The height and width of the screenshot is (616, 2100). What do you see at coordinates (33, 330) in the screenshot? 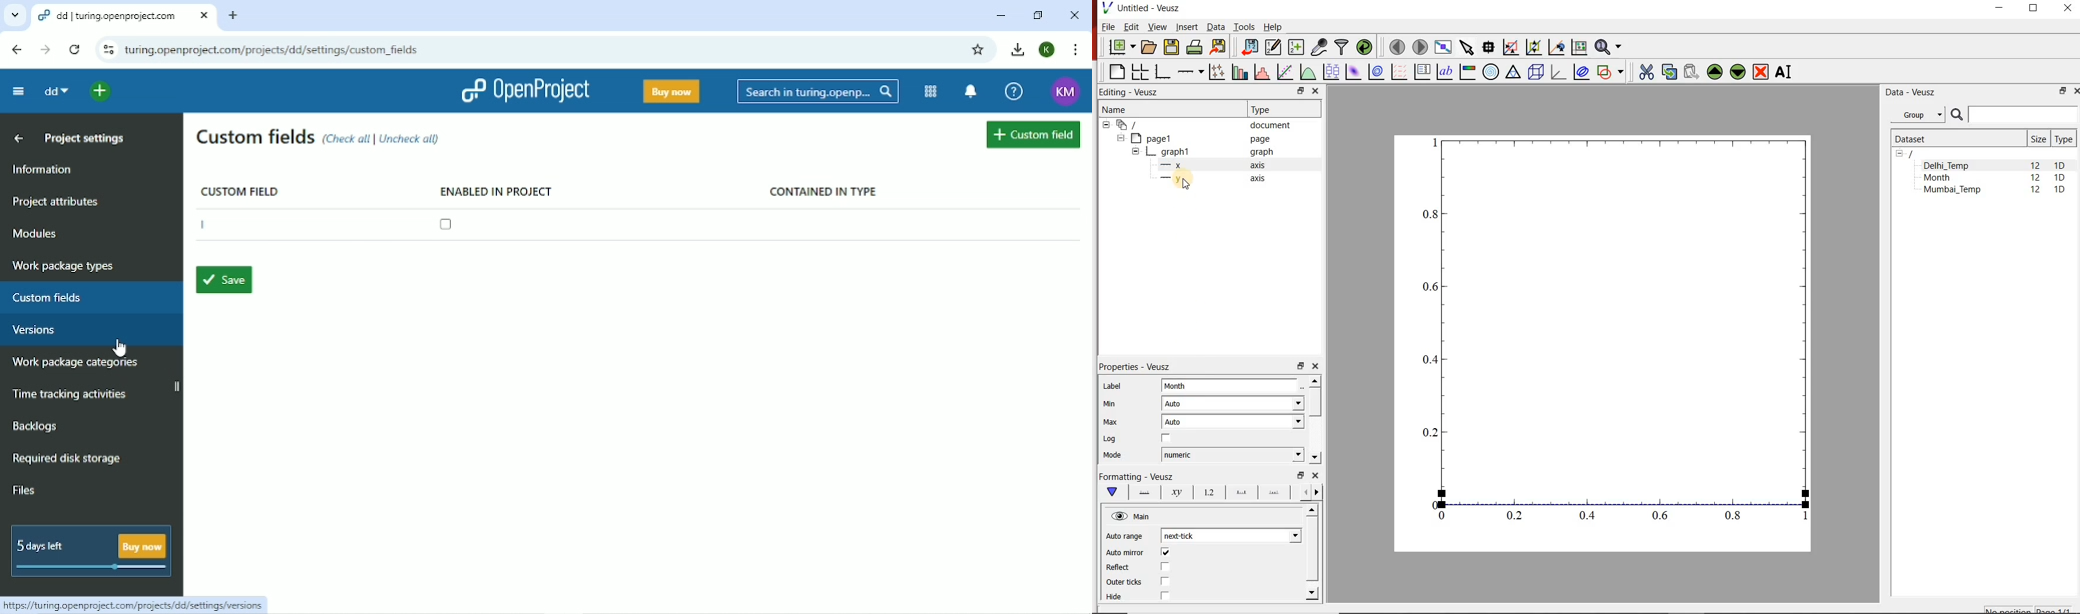
I see `Versions` at bounding box center [33, 330].